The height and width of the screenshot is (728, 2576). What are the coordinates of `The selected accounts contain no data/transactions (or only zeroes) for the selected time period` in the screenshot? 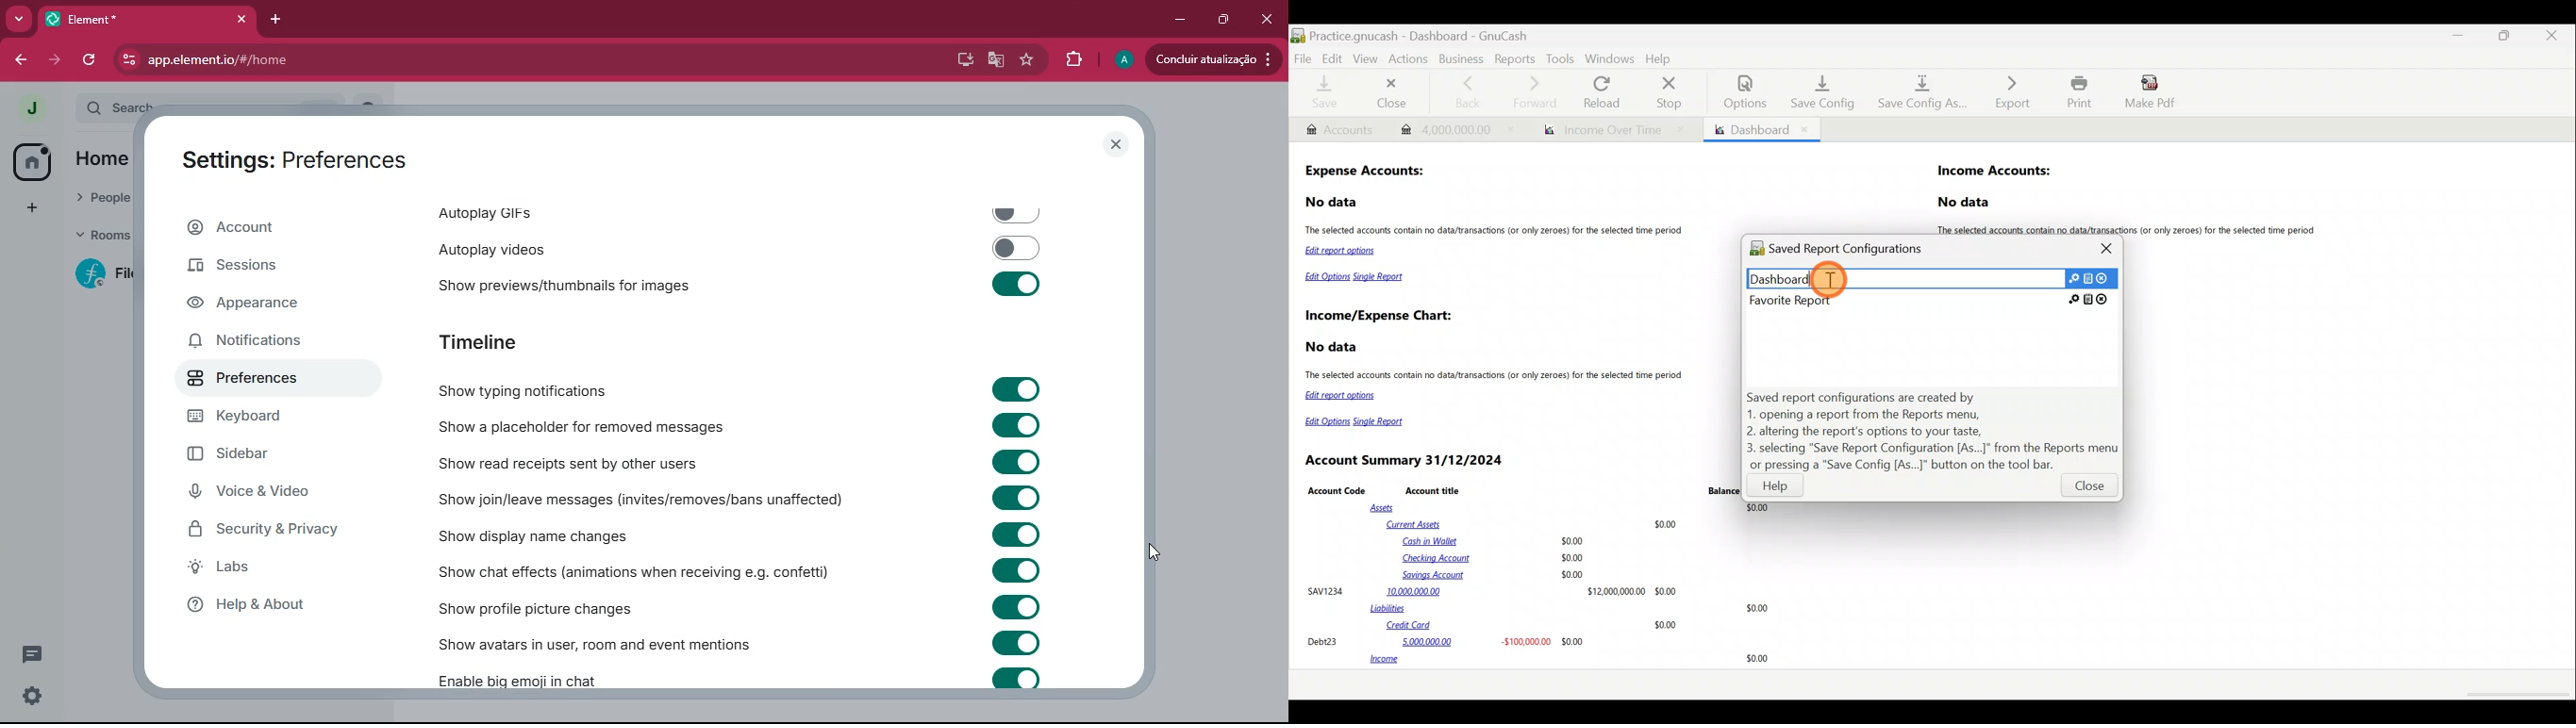 It's located at (1496, 377).